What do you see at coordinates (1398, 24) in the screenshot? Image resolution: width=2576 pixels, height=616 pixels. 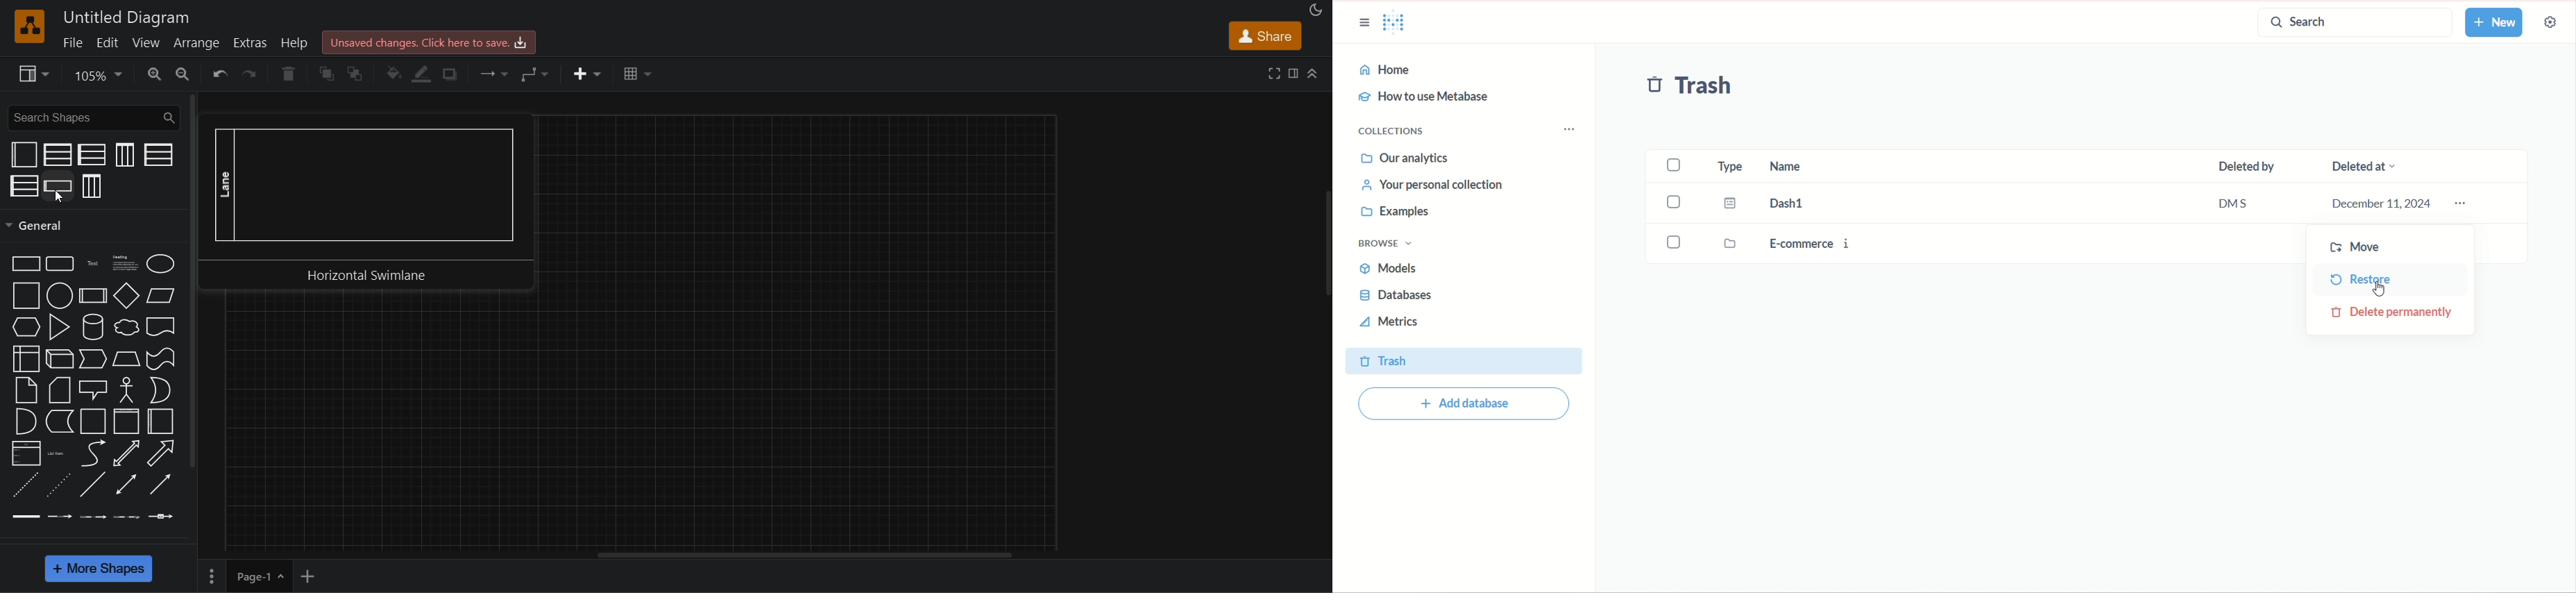 I see `Metabase logo` at bounding box center [1398, 24].